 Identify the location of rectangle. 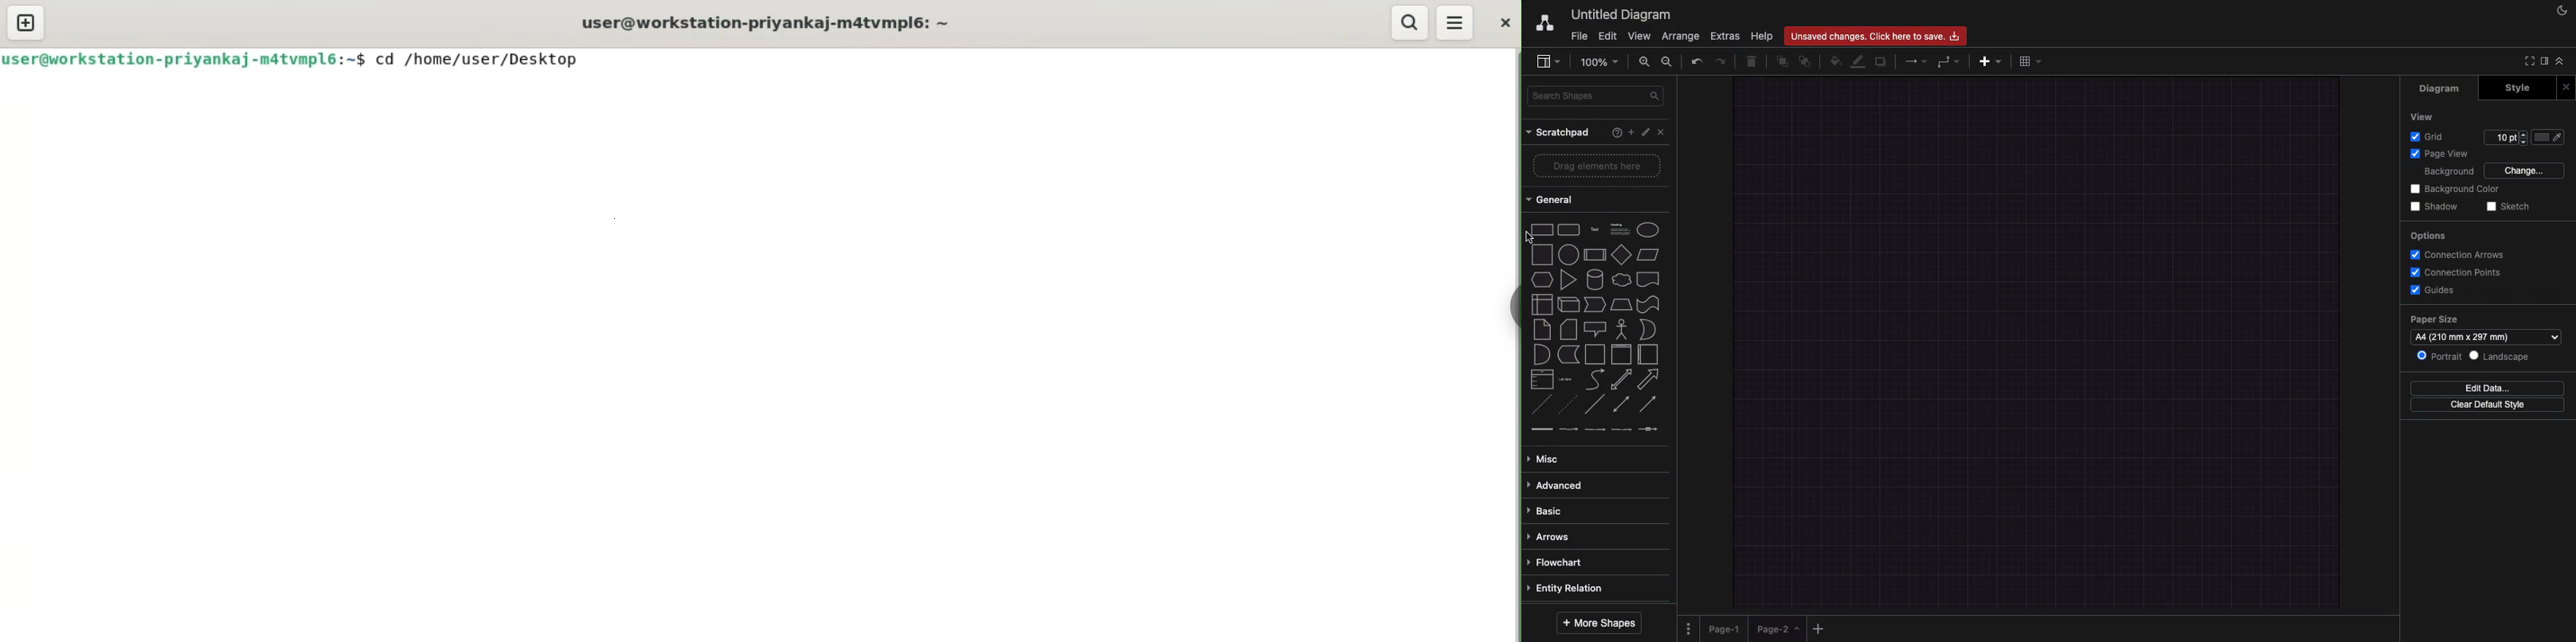
(1542, 229).